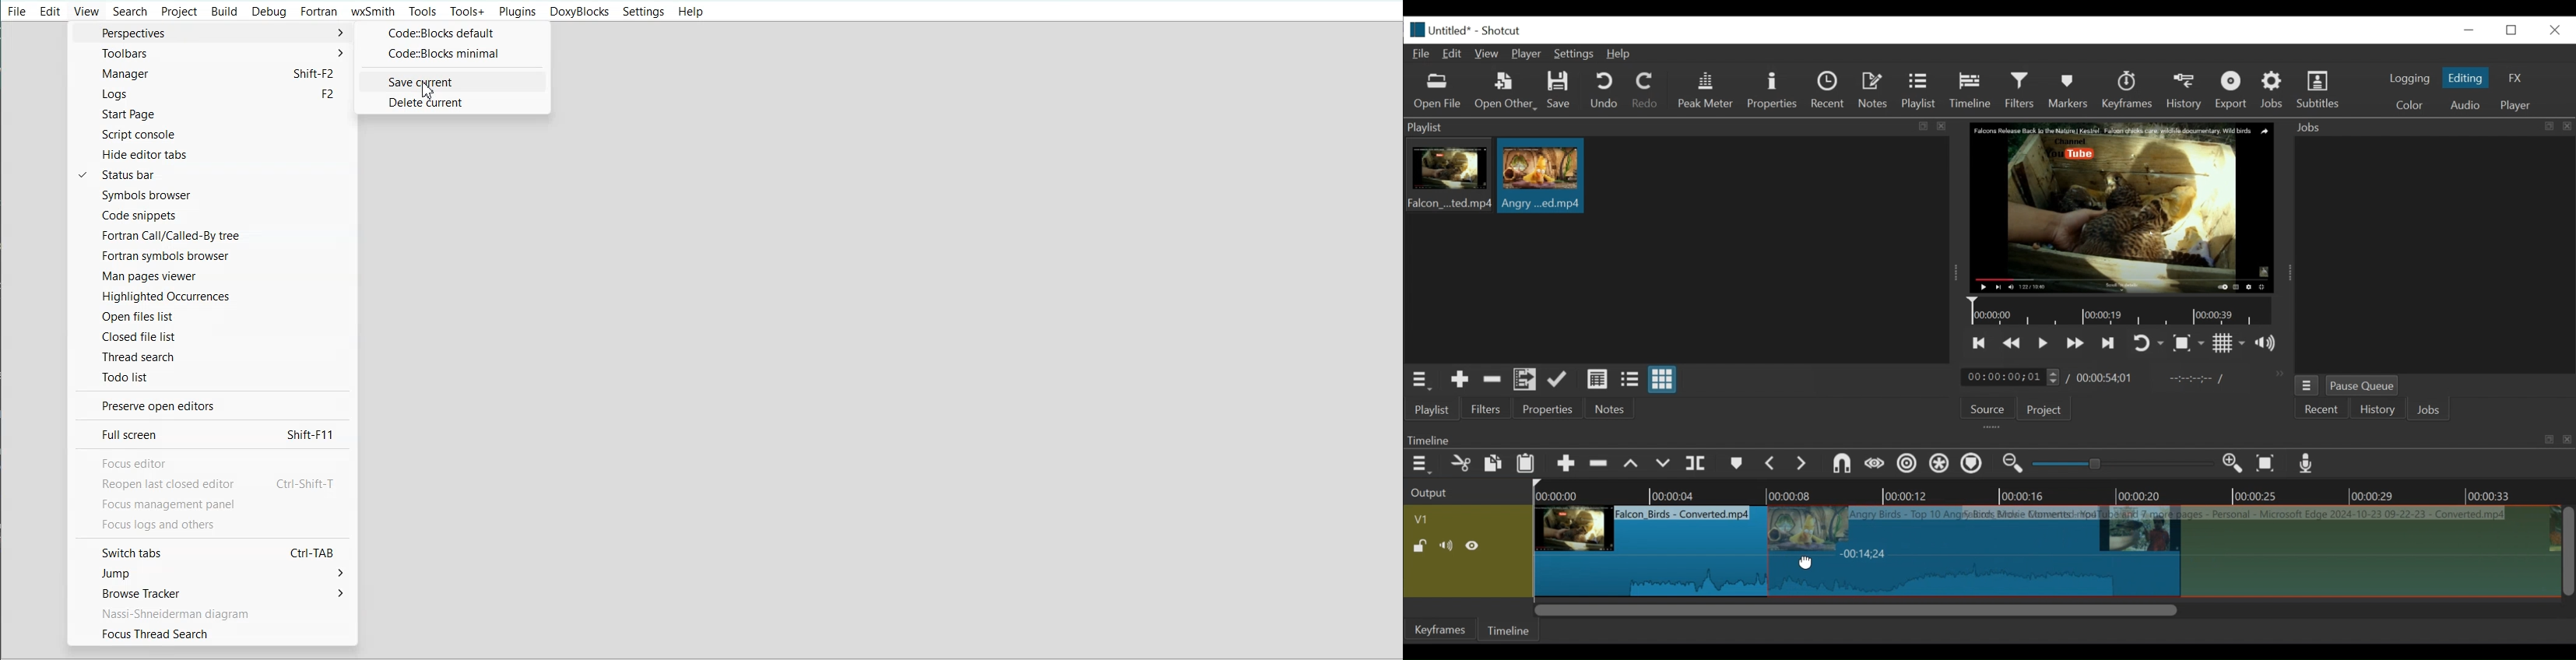 This screenshot has height=672, width=2576. I want to click on Playlist, so click(1919, 92).